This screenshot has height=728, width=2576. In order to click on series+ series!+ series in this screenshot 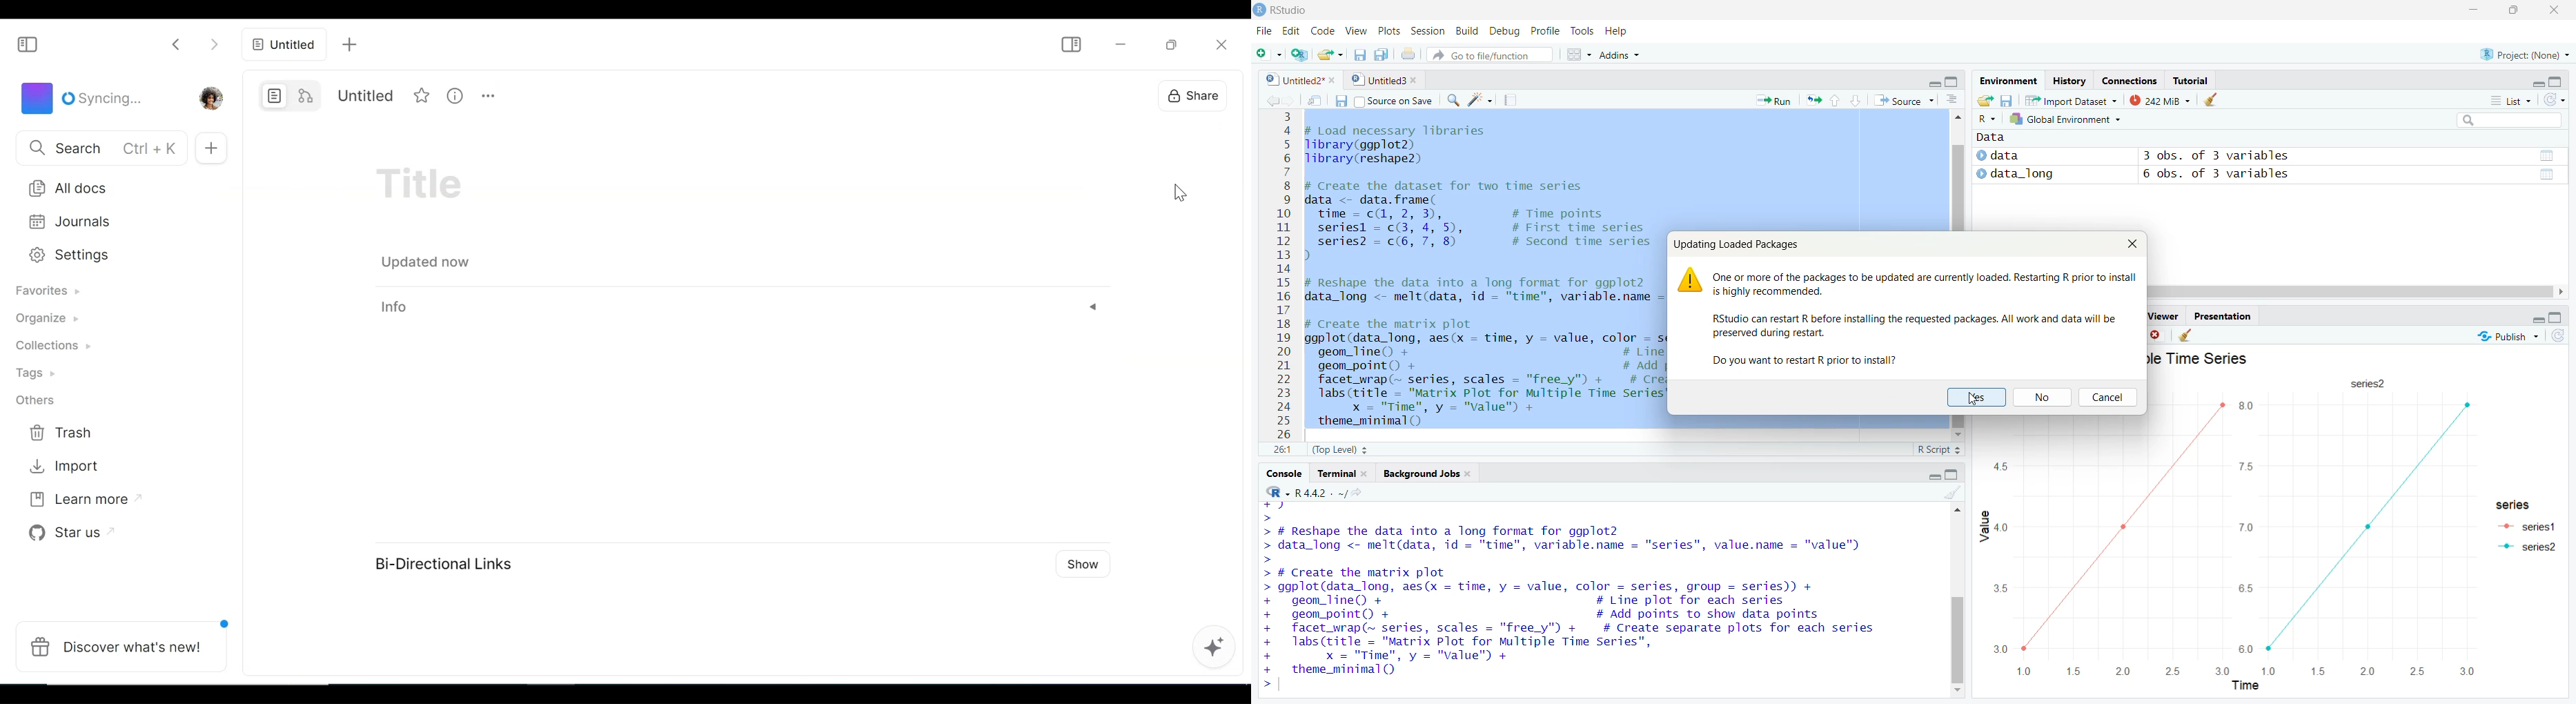, I will do `click(2524, 530)`.